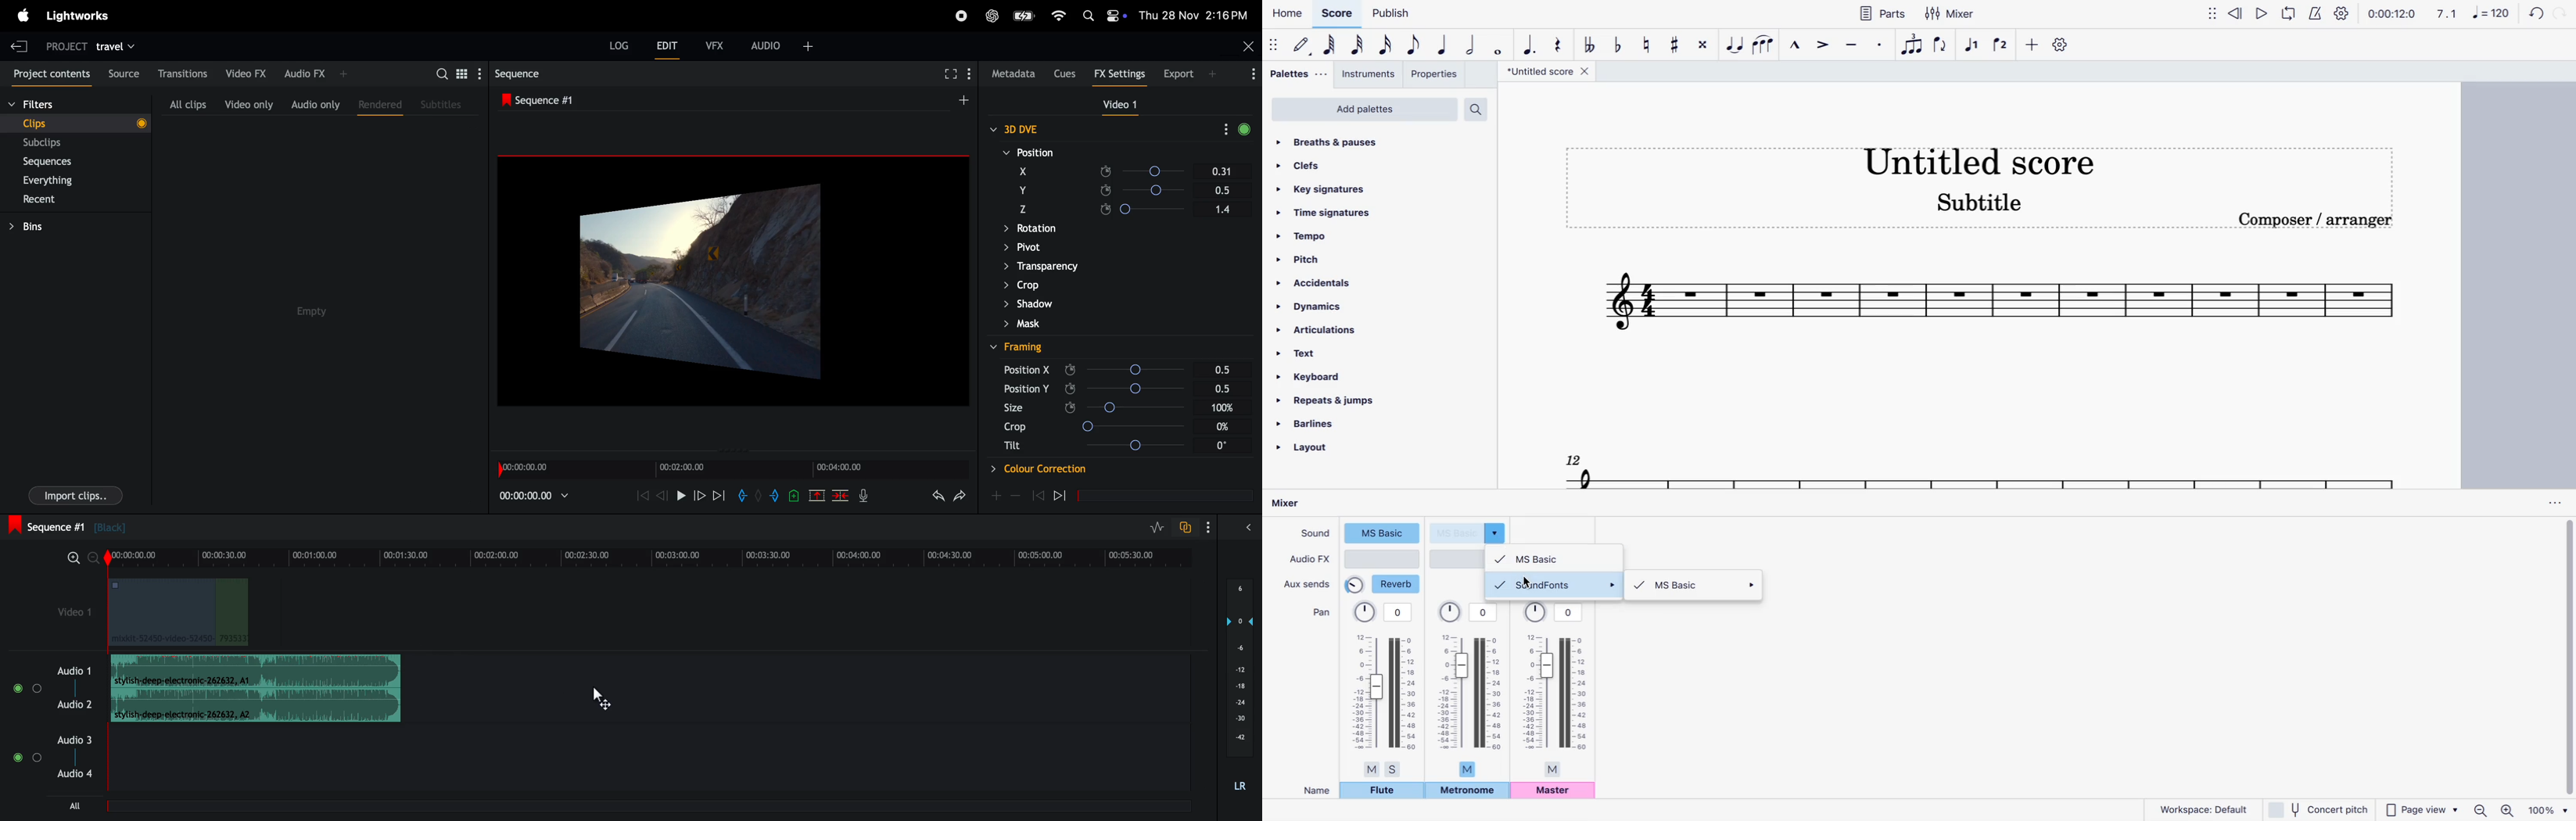 The height and width of the screenshot is (840, 2576). I want to click on sequence, so click(545, 99).